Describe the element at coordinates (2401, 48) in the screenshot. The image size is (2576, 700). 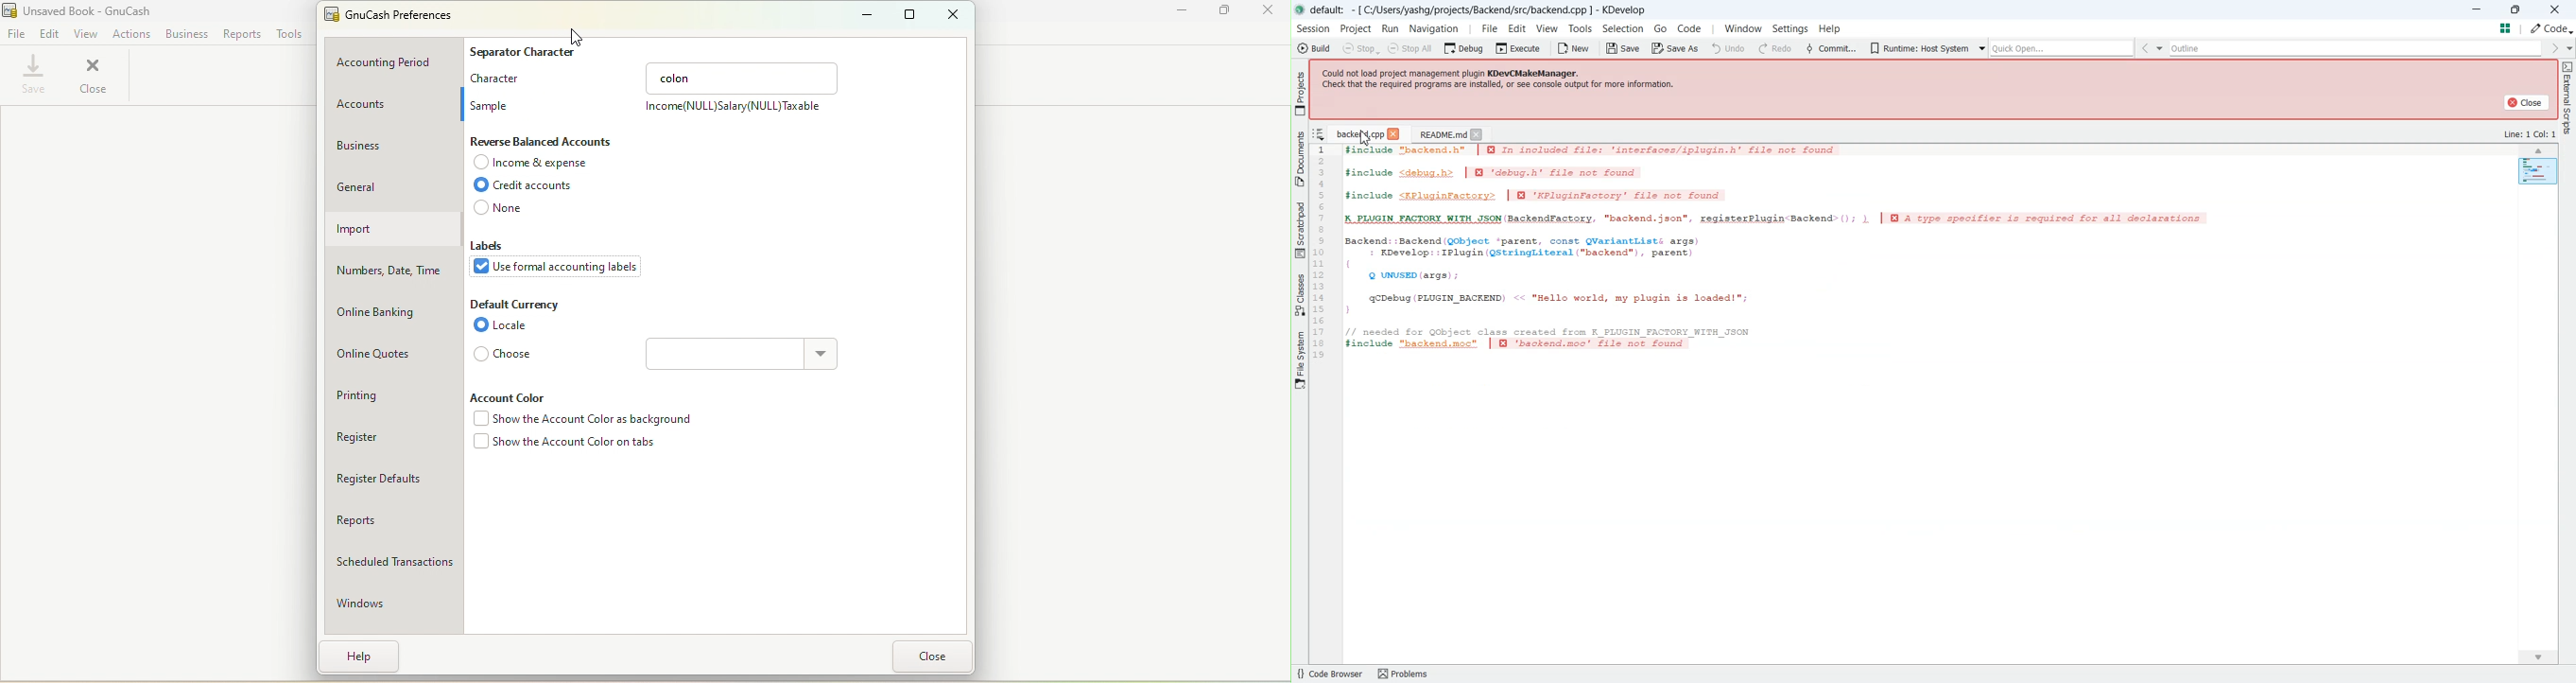
I see `Drop down box` at that location.